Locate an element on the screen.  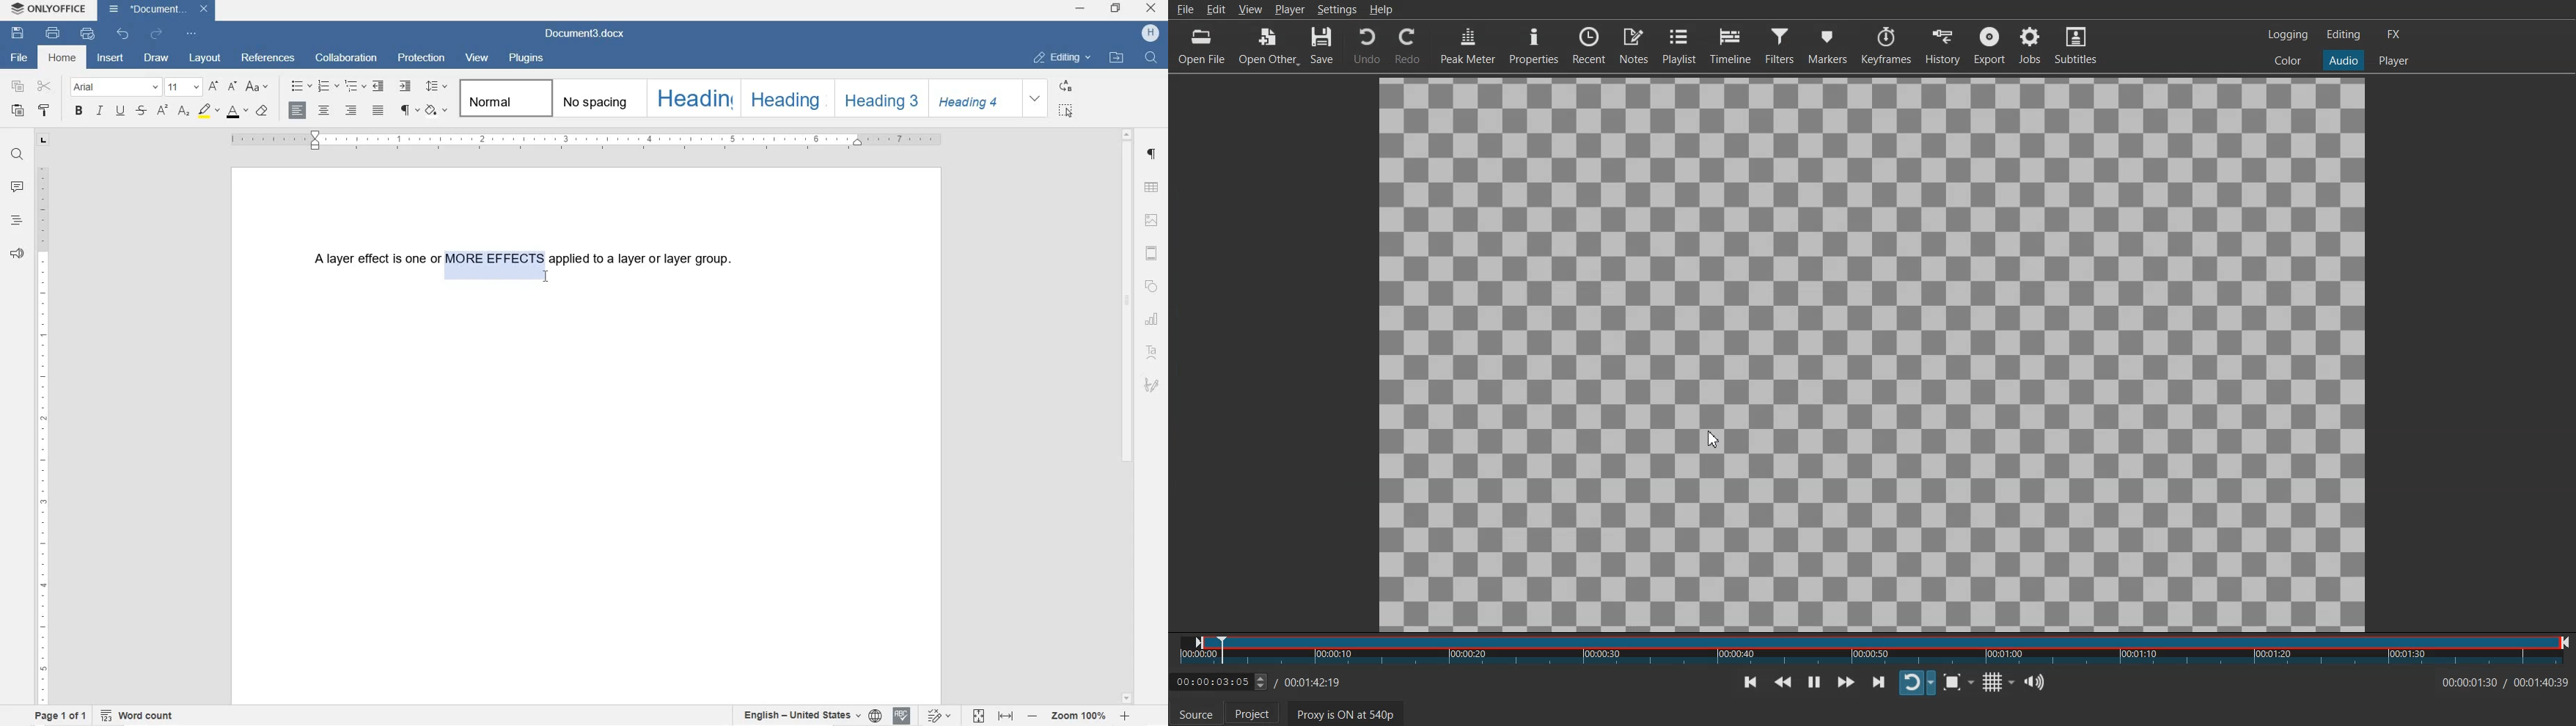
Keyframe is located at coordinates (1886, 45).